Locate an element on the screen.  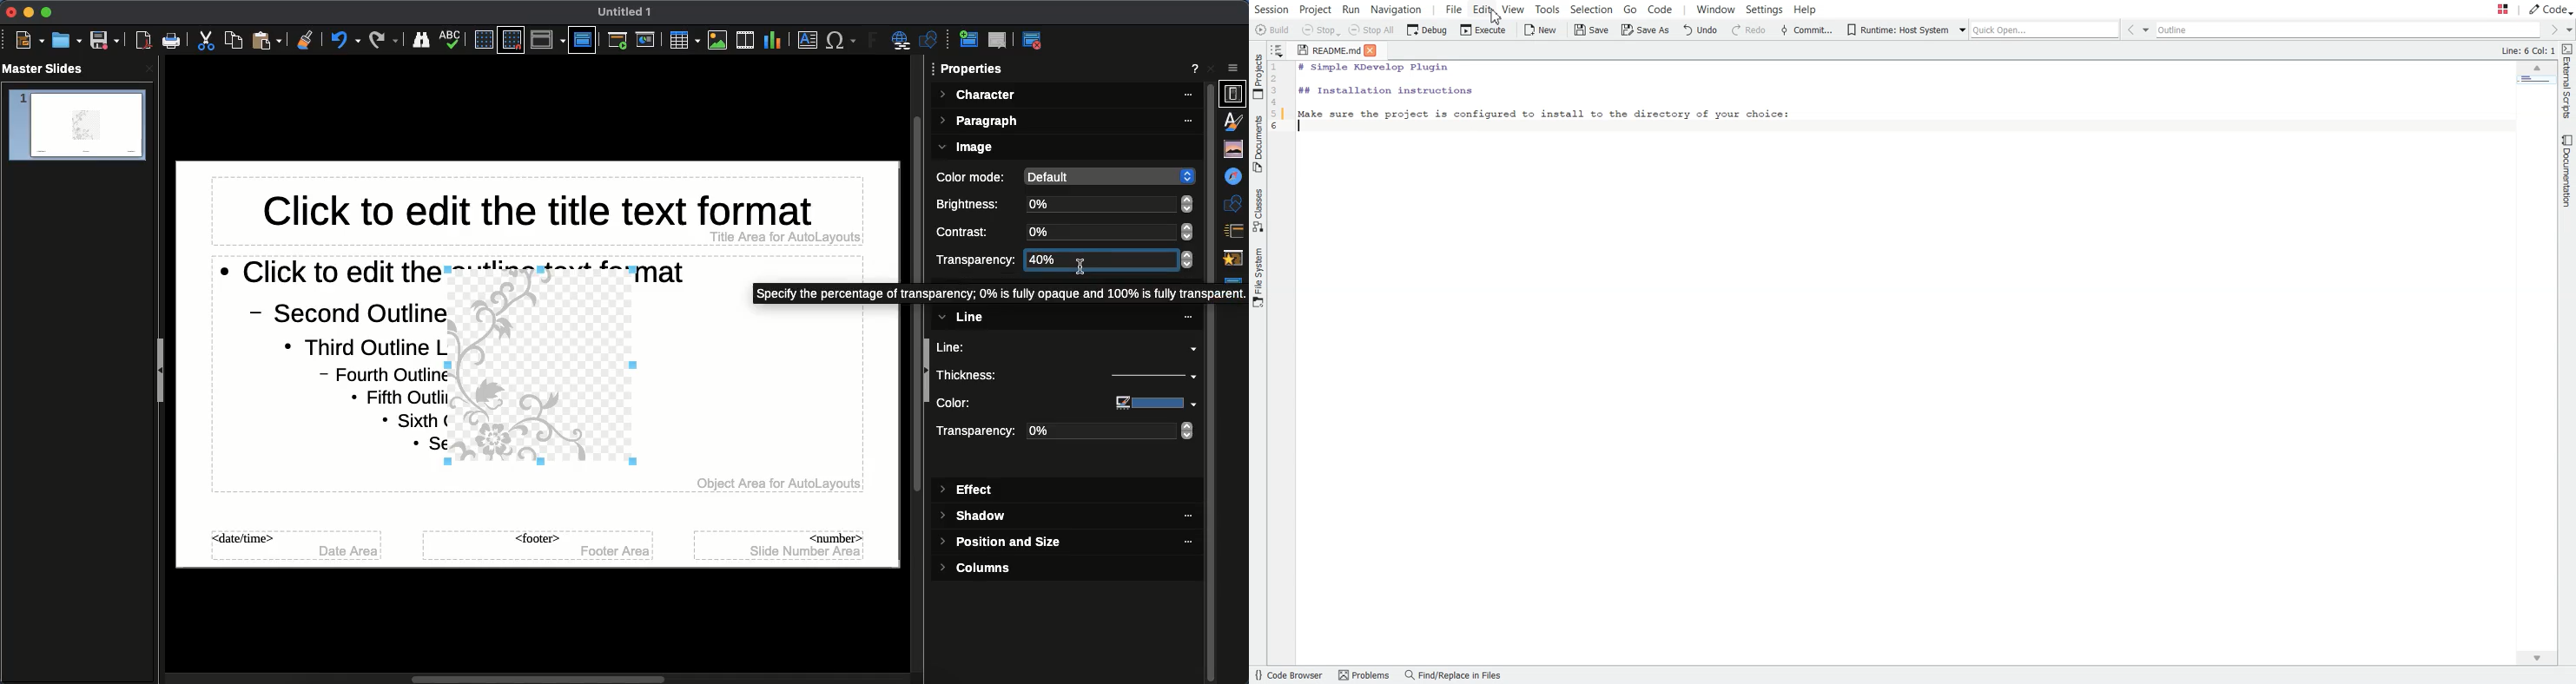
"" is located at coordinates (1179, 516).